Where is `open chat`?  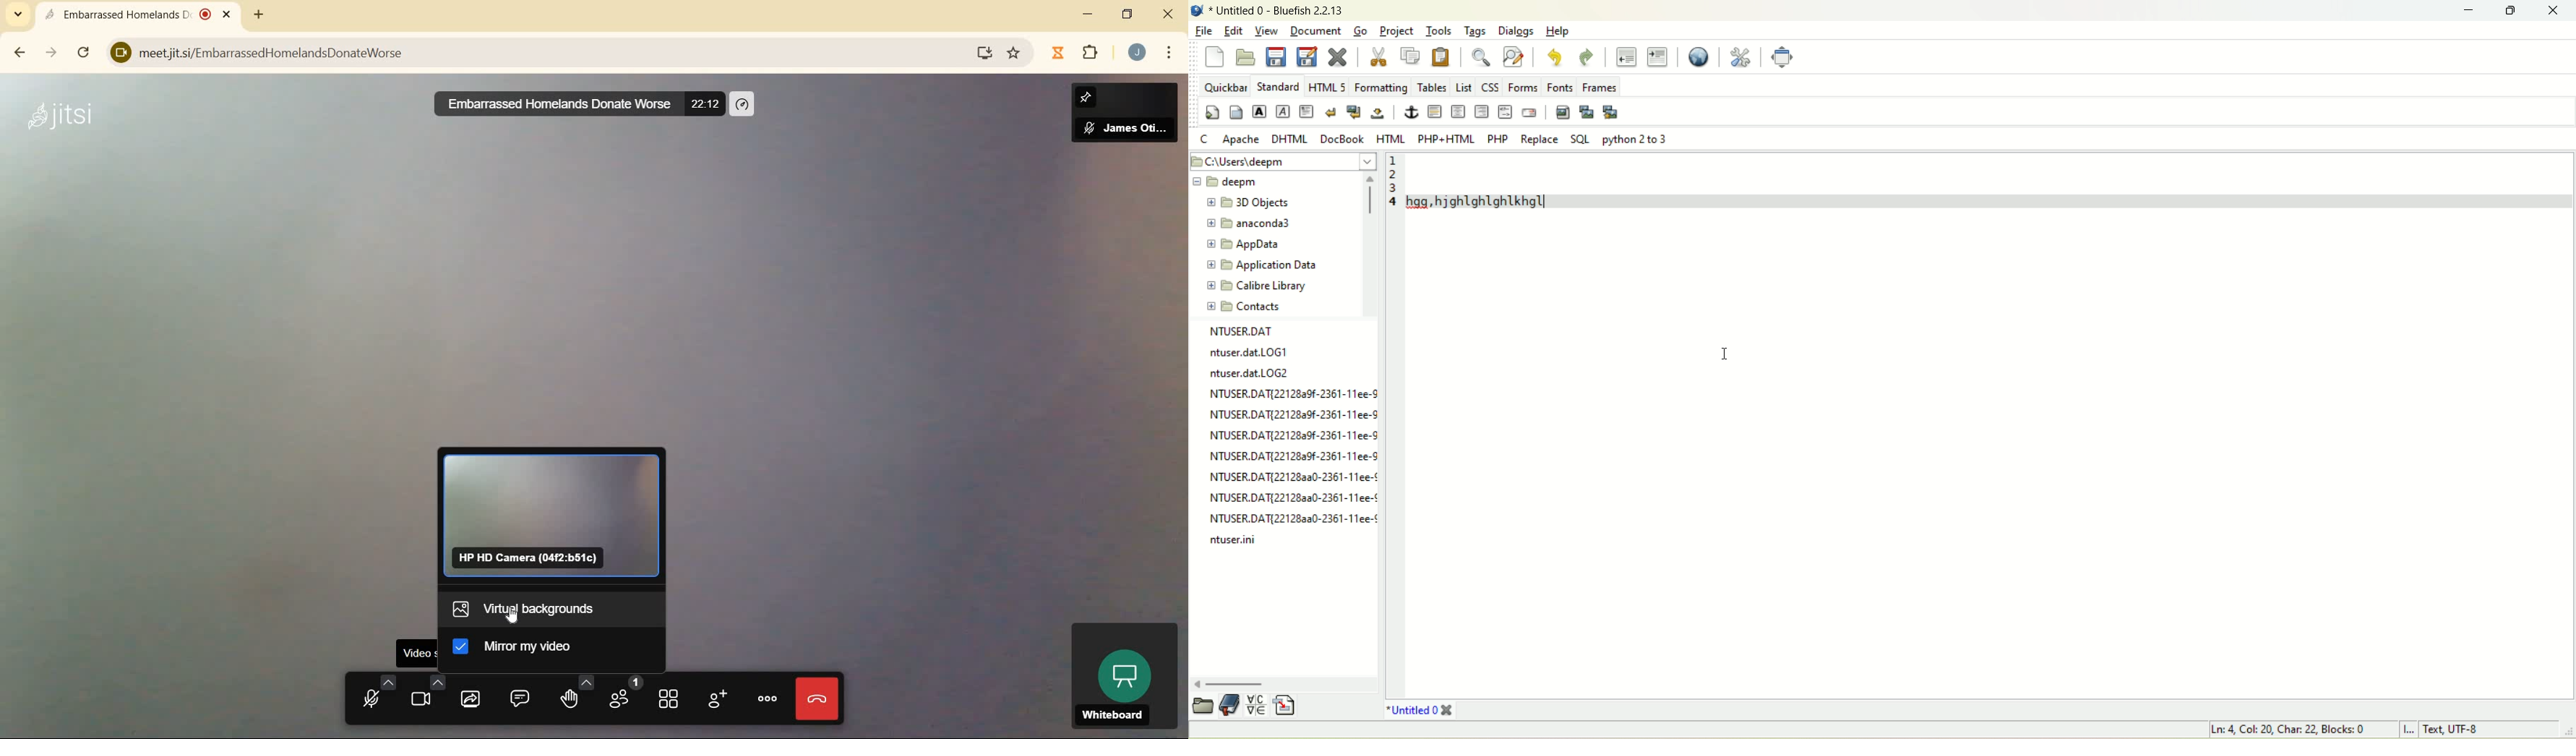 open chat is located at coordinates (519, 697).